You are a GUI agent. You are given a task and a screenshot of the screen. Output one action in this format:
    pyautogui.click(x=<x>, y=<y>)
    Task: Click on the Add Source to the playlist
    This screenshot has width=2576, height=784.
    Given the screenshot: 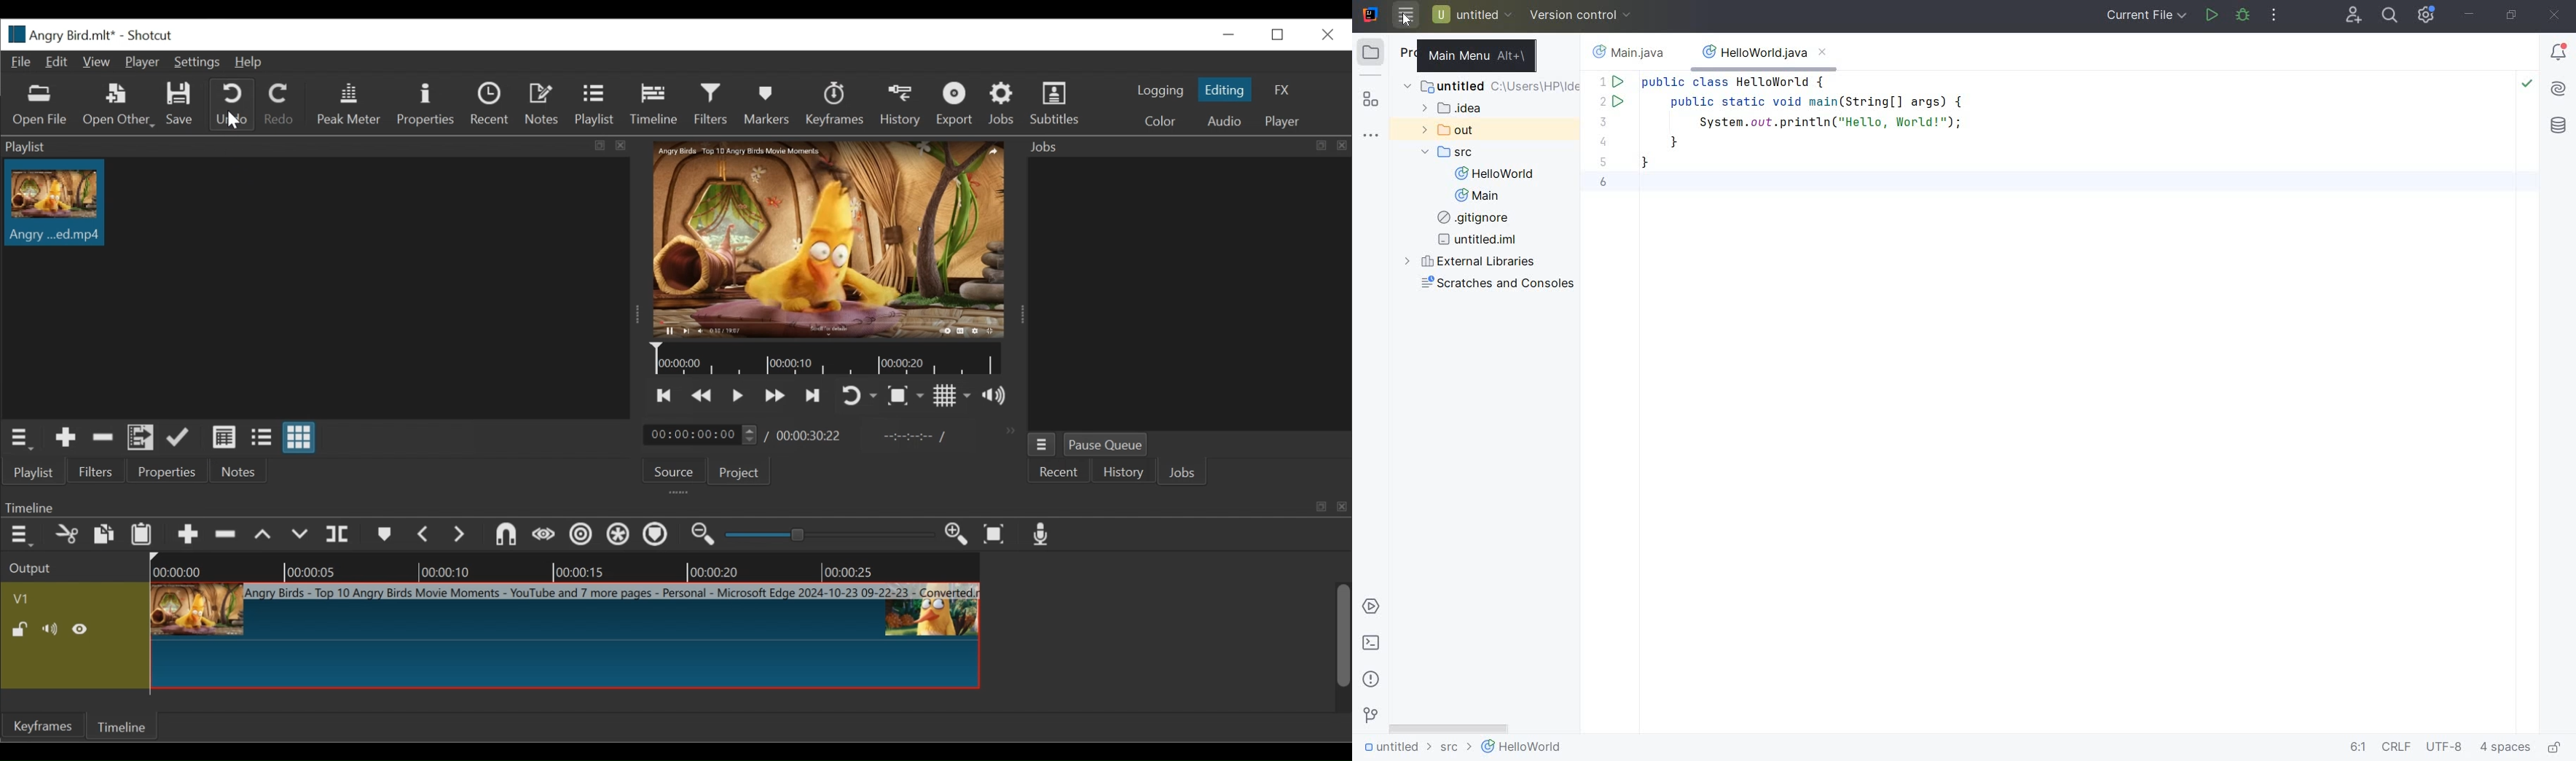 What is the action you would take?
    pyautogui.click(x=65, y=438)
    